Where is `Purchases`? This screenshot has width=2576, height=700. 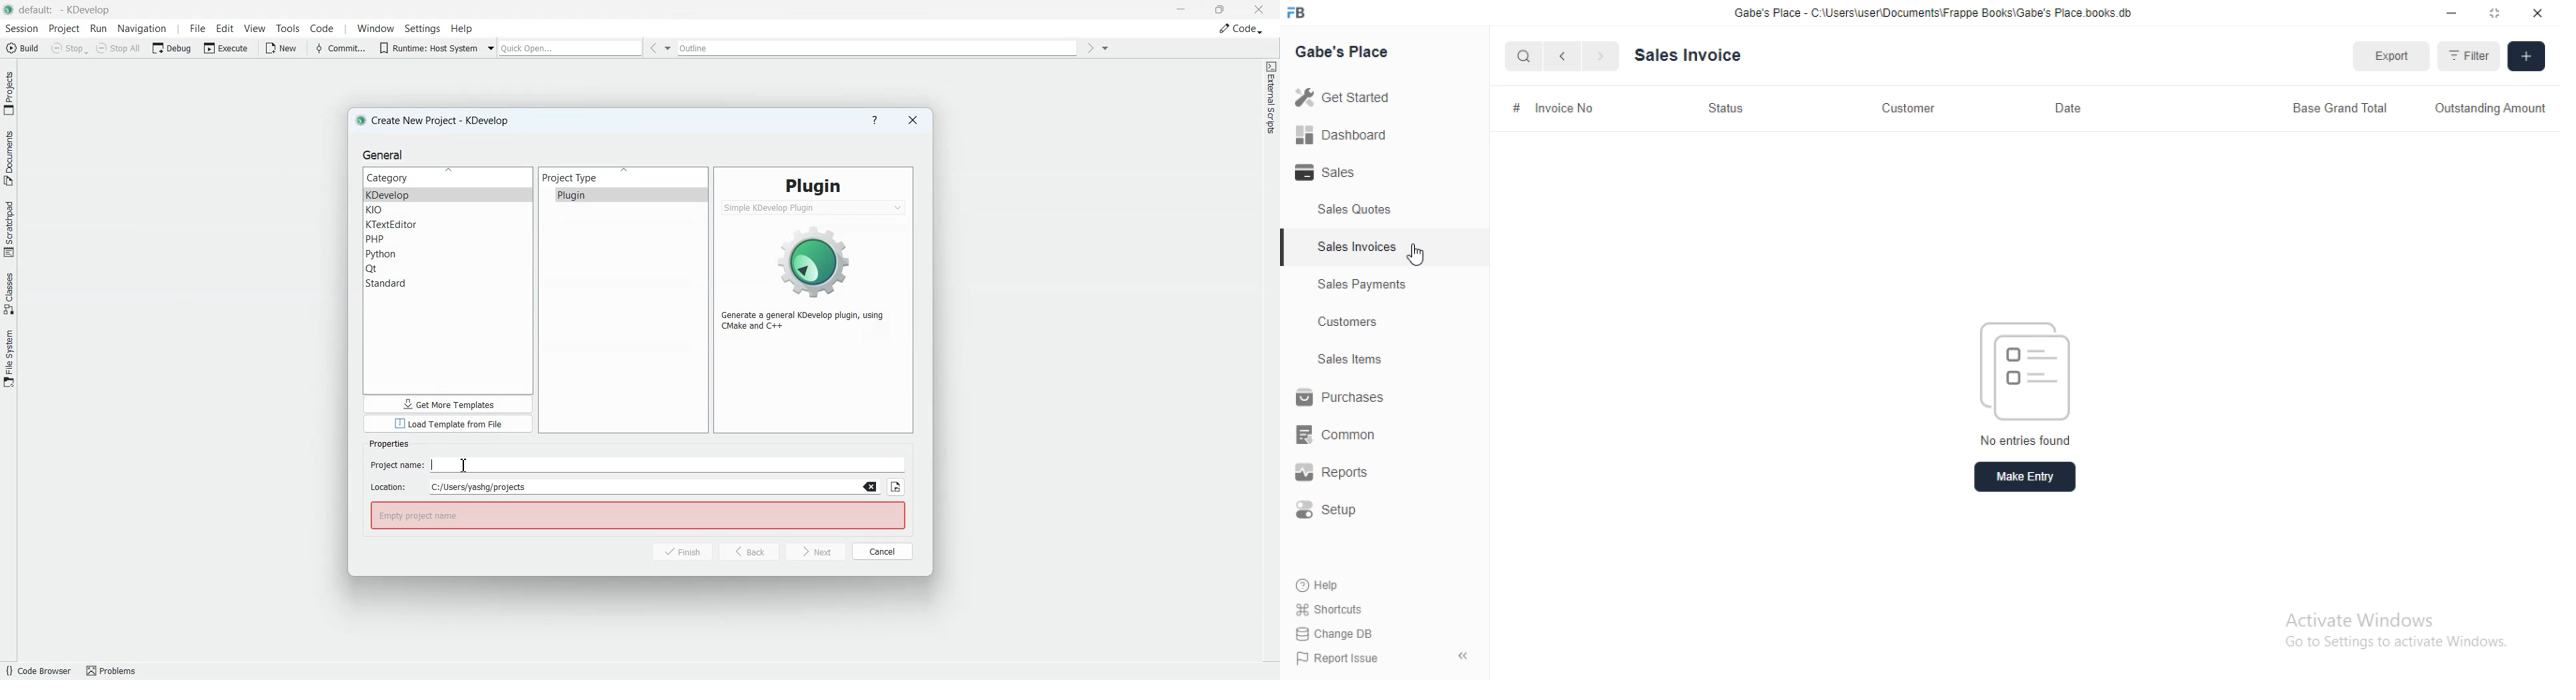 Purchases is located at coordinates (1339, 397).